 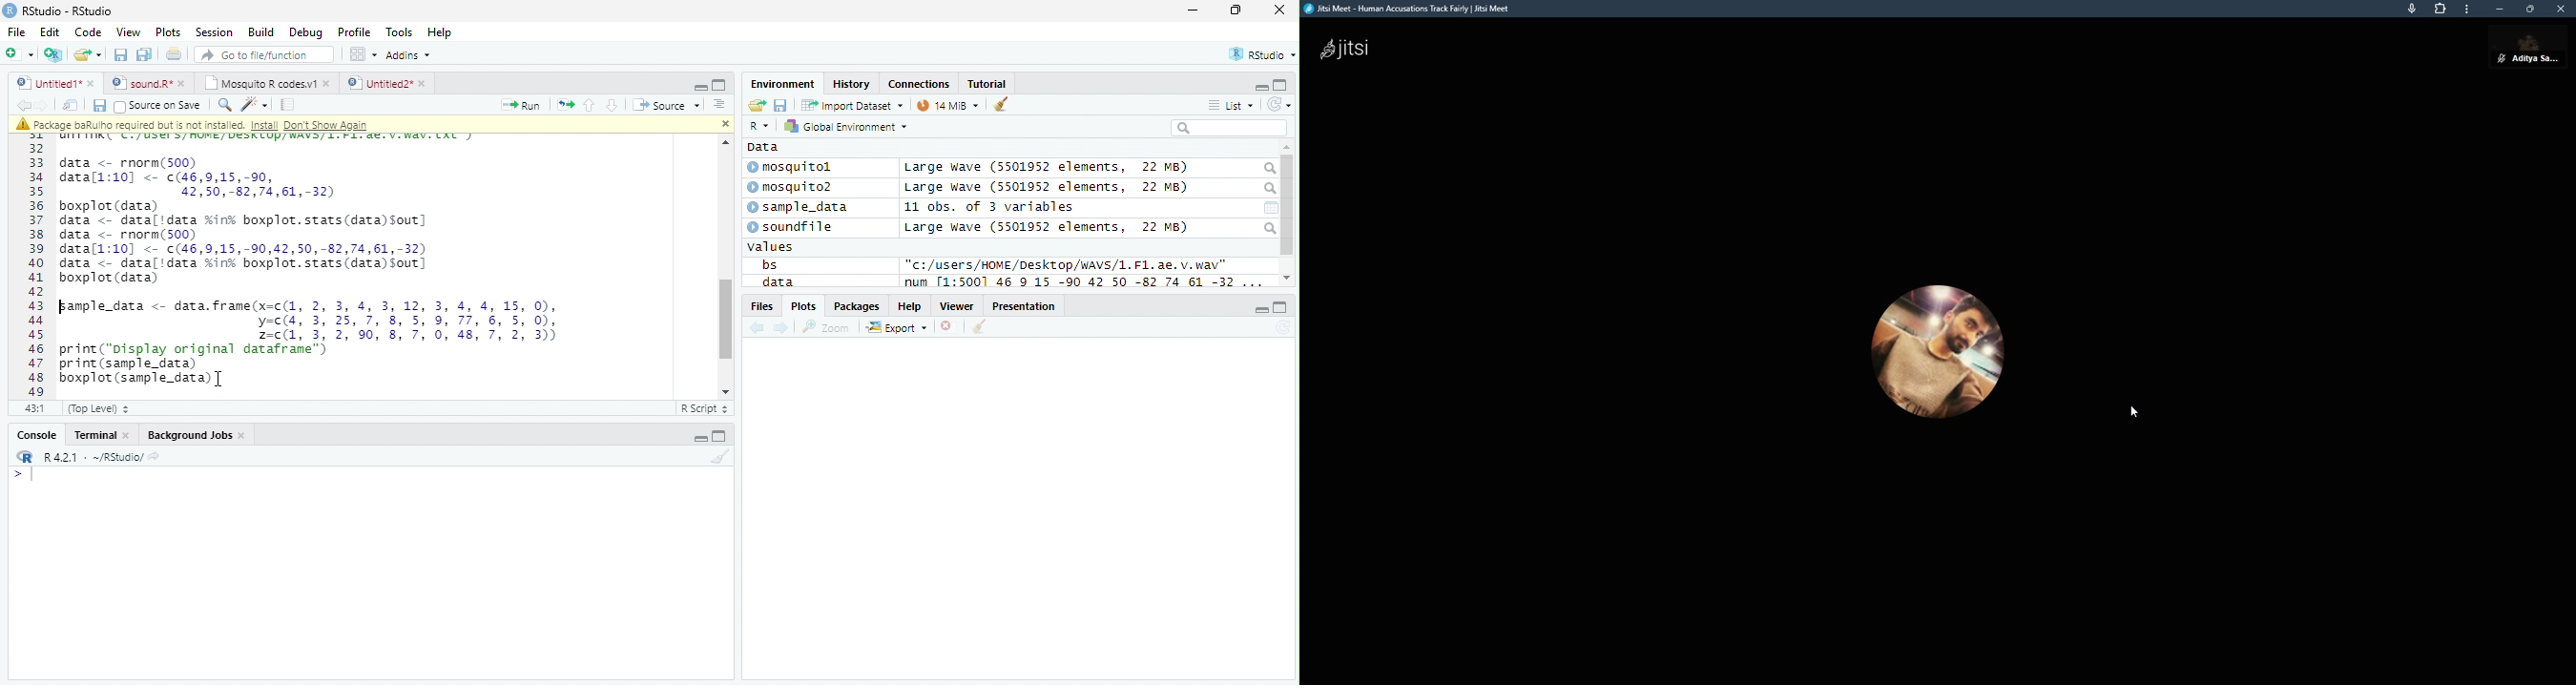 What do you see at coordinates (1271, 208) in the screenshot?
I see `Calendar` at bounding box center [1271, 208].